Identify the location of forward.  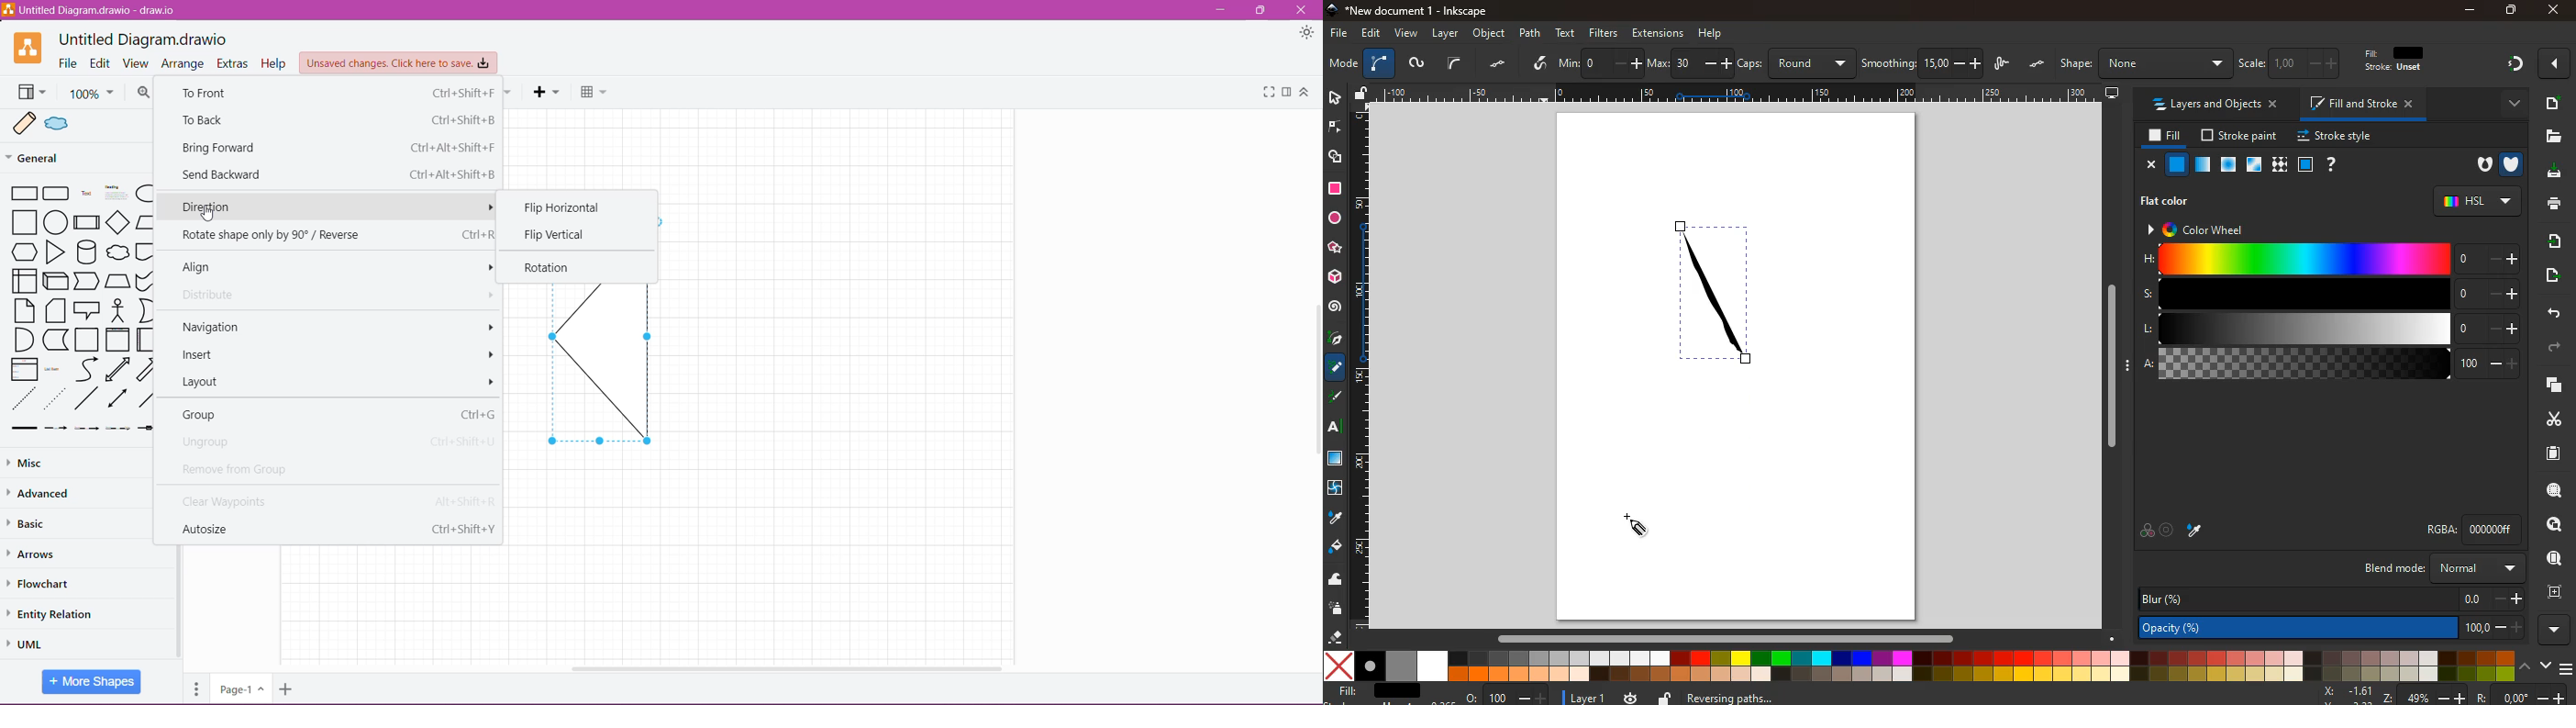
(2557, 348).